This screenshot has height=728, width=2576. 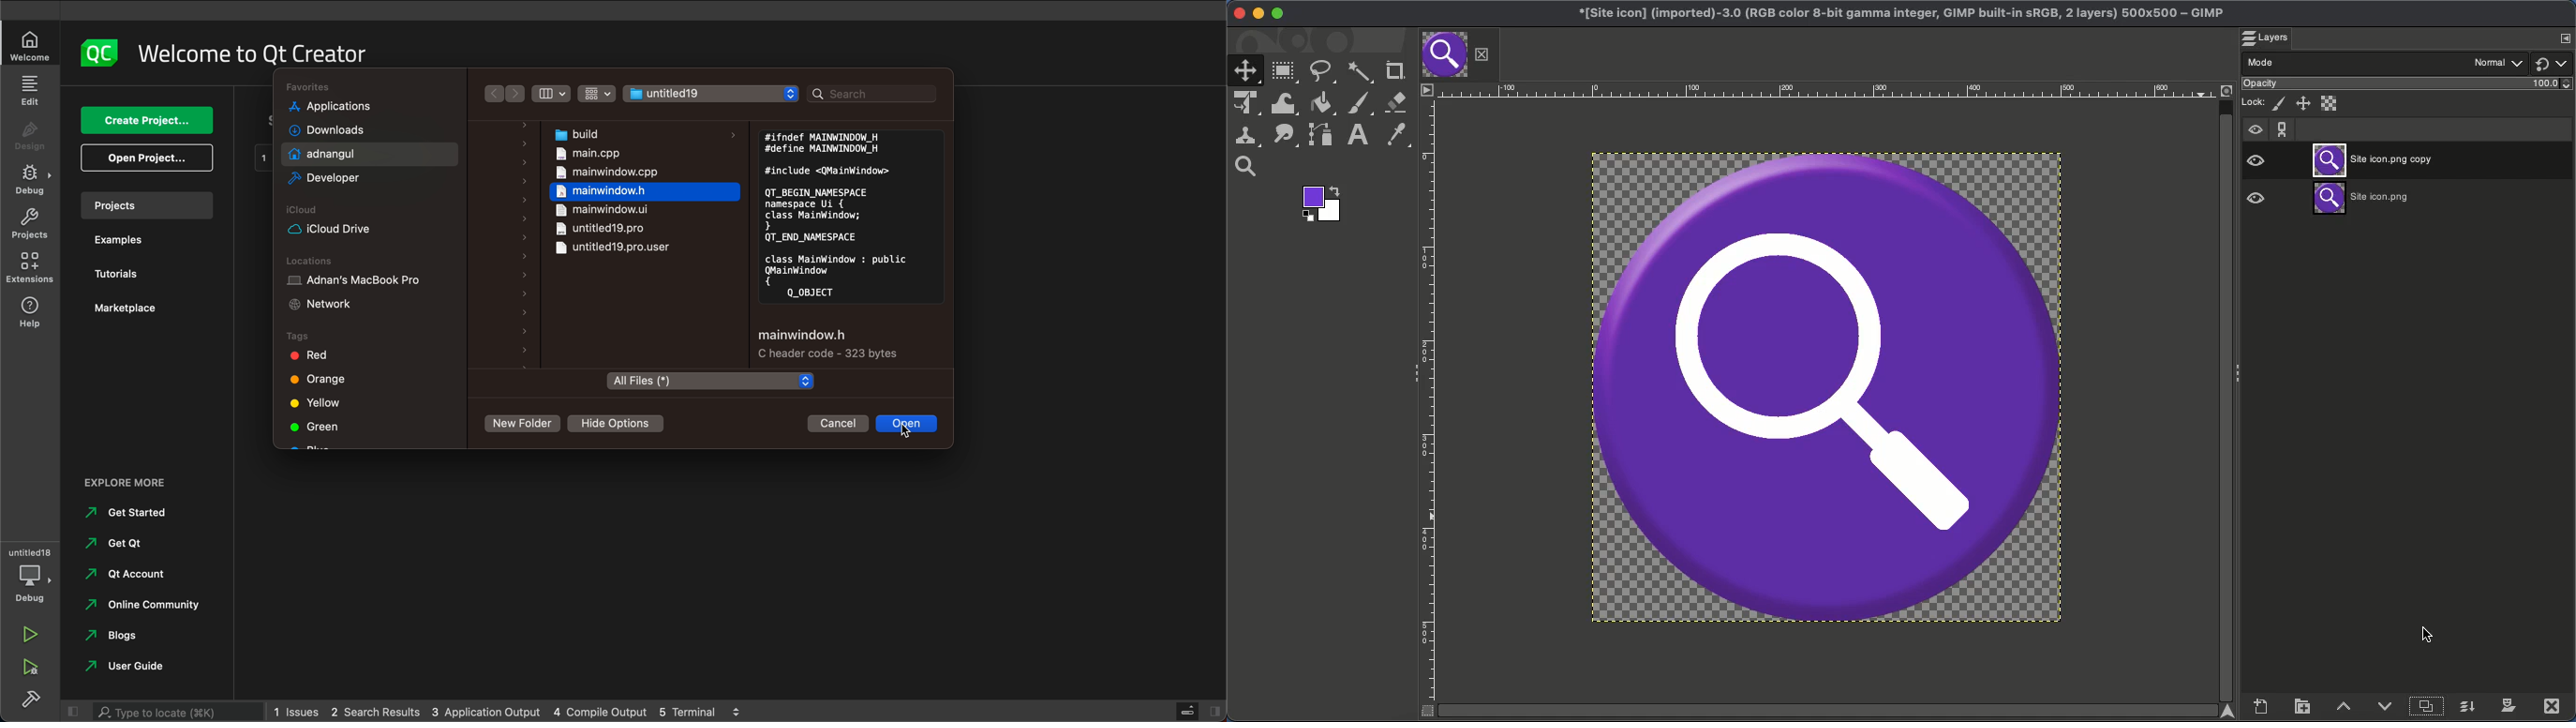 What do you see at coordinates (139, 159) in the screenshot?
I see `open` at bounding box center [139, 159].